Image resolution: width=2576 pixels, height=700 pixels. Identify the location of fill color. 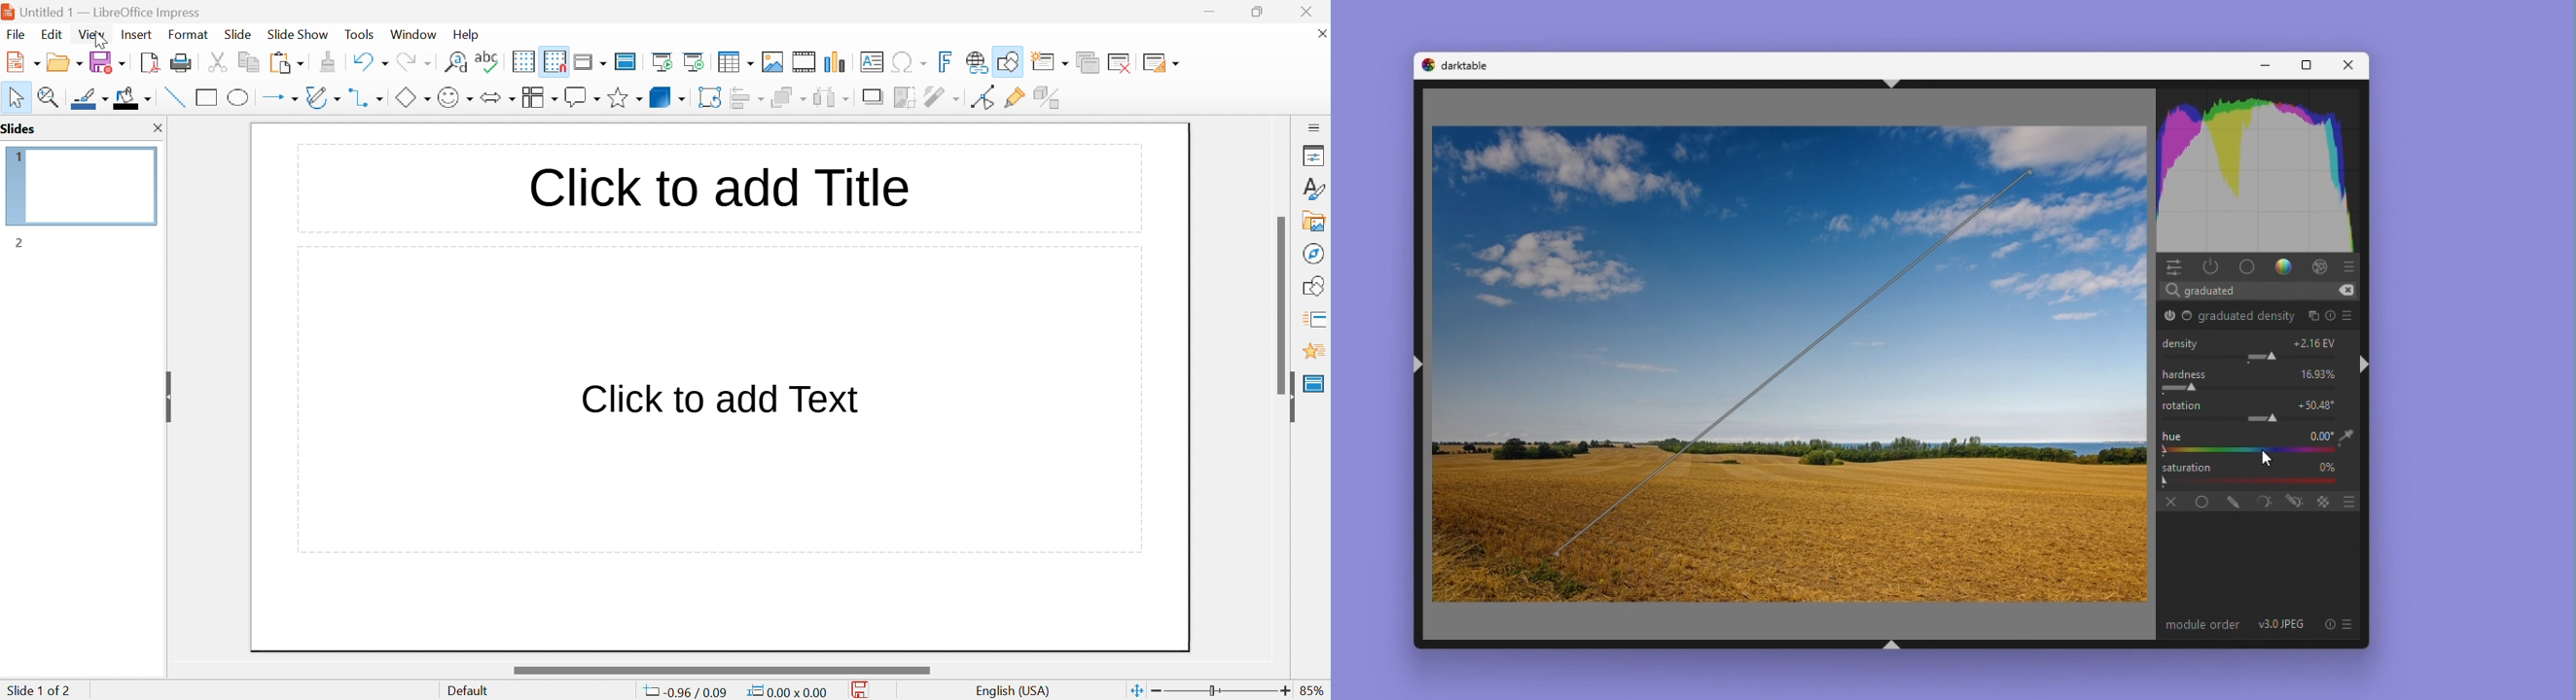
(133, 97).